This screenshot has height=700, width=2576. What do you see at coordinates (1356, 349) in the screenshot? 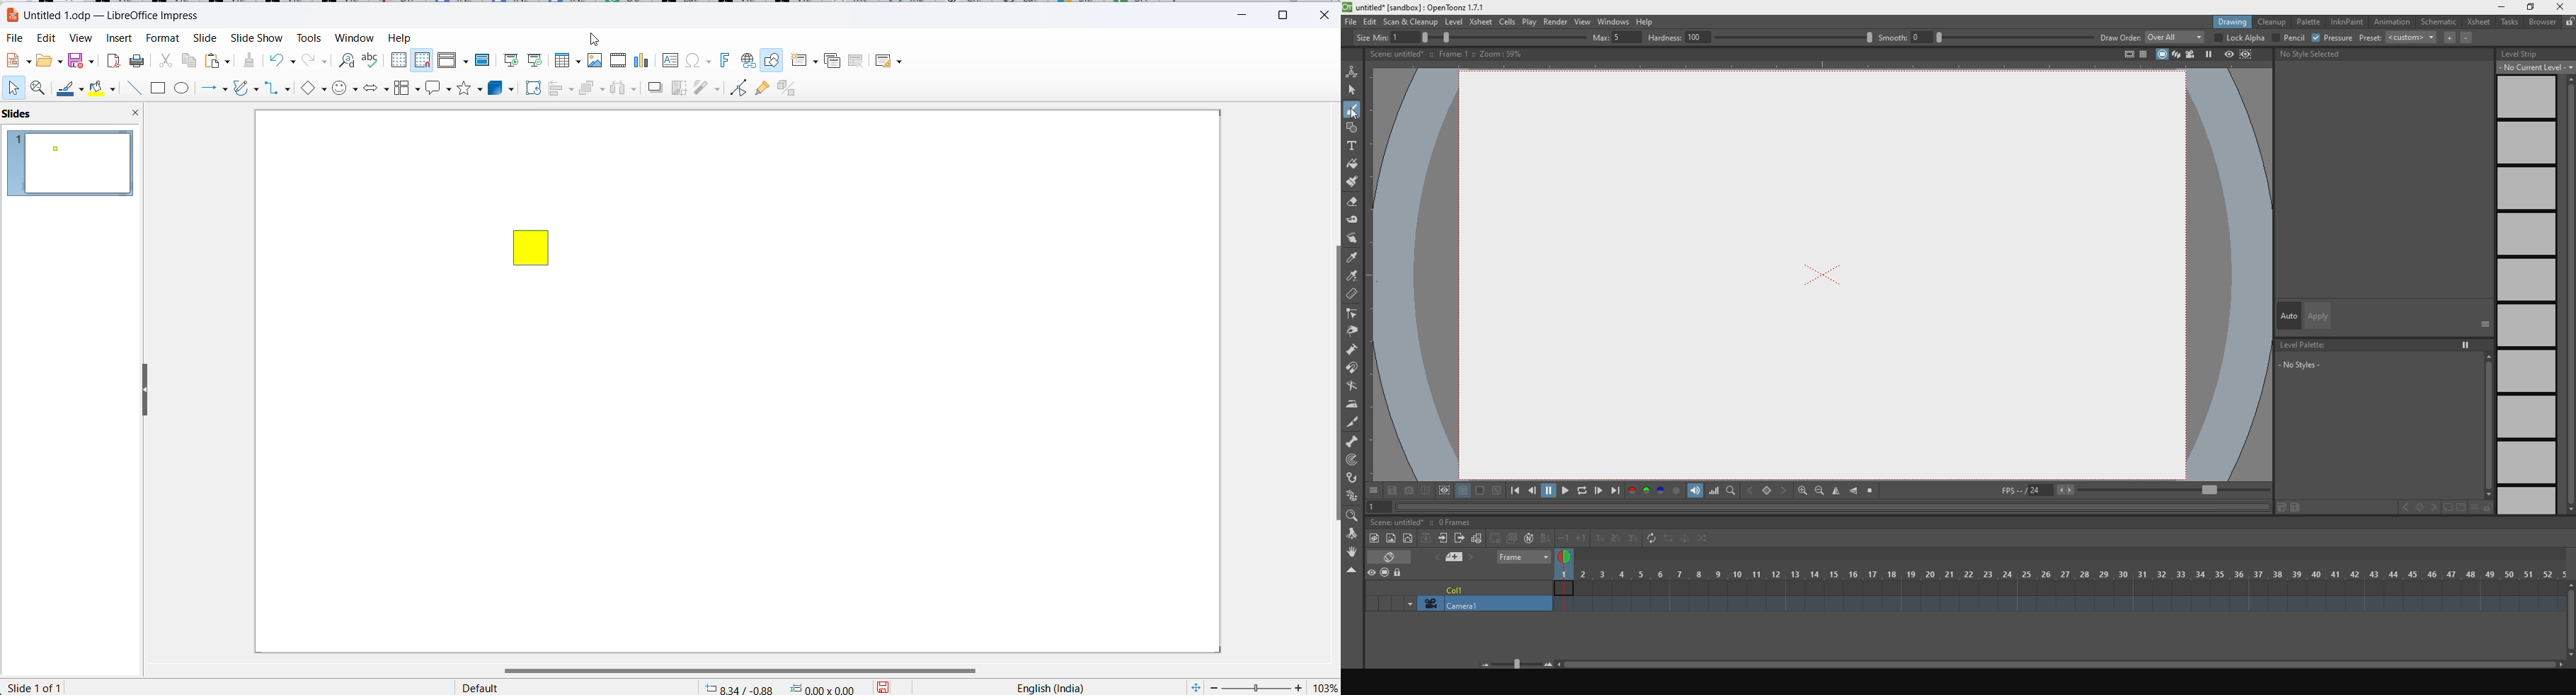
I see `inflate` at bounding box center [1356, 349].